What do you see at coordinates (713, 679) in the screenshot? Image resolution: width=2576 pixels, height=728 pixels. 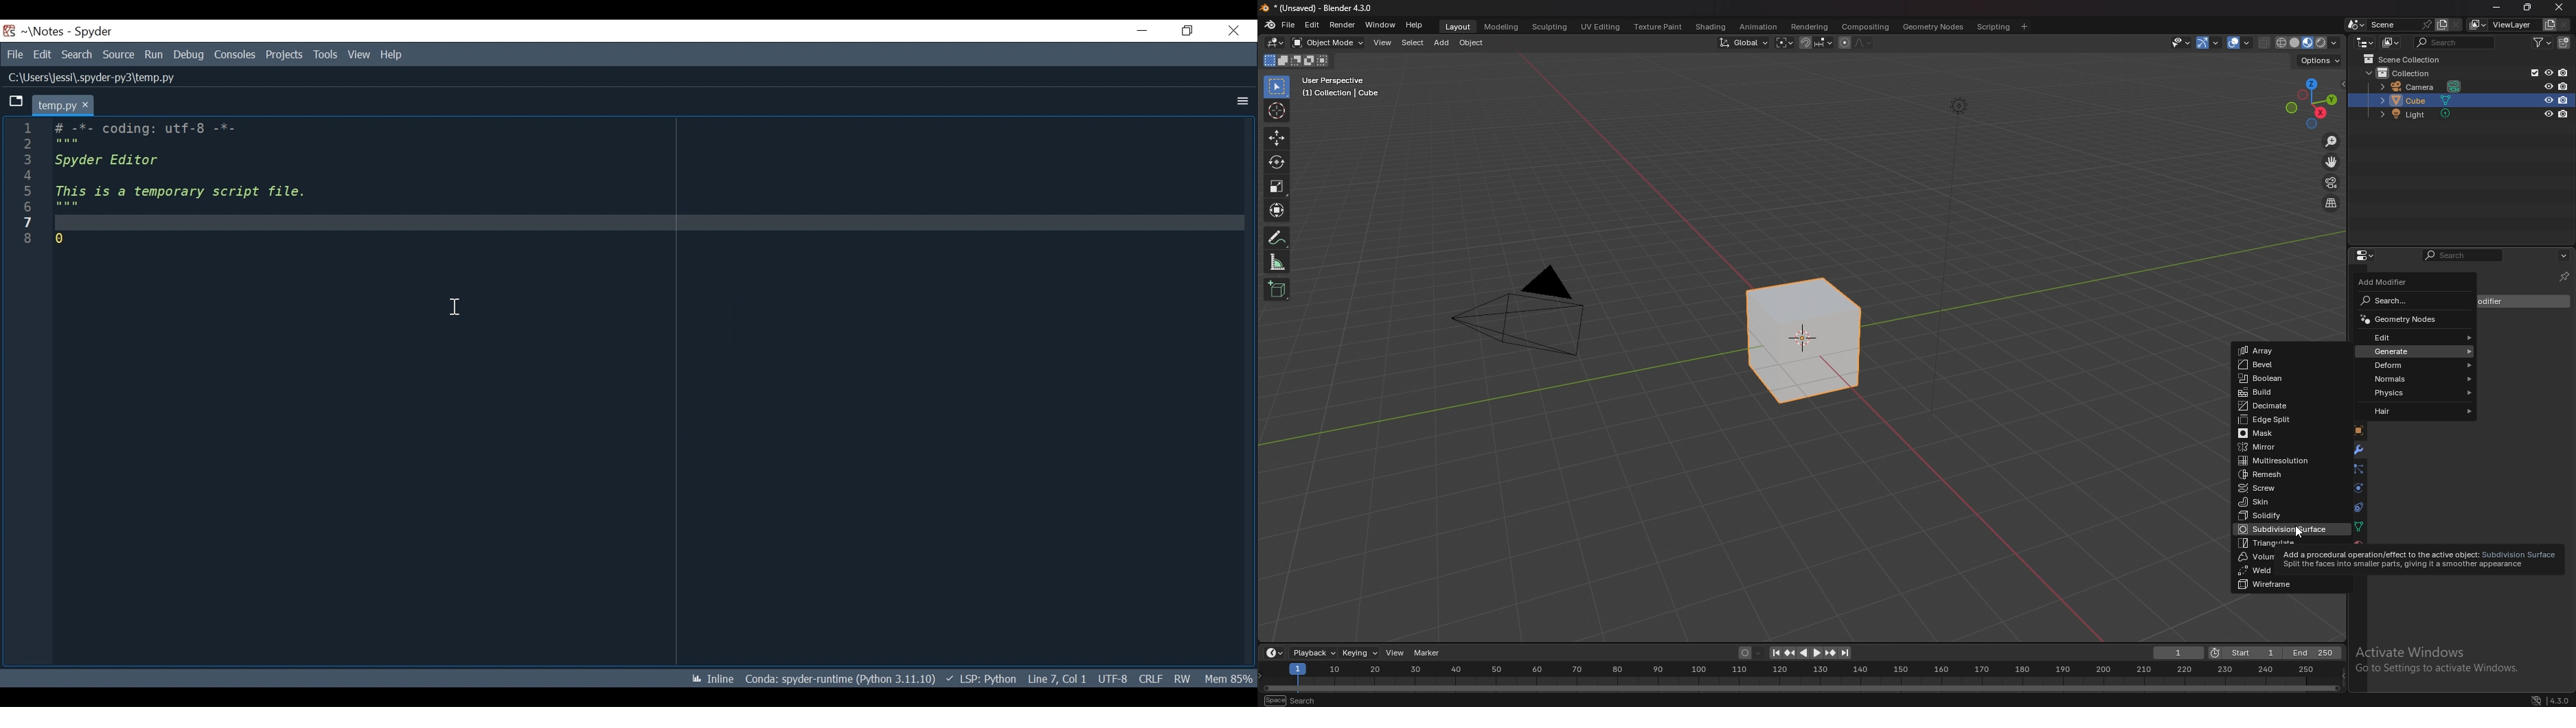 I see `Inline` at bounding box center [713, 679].